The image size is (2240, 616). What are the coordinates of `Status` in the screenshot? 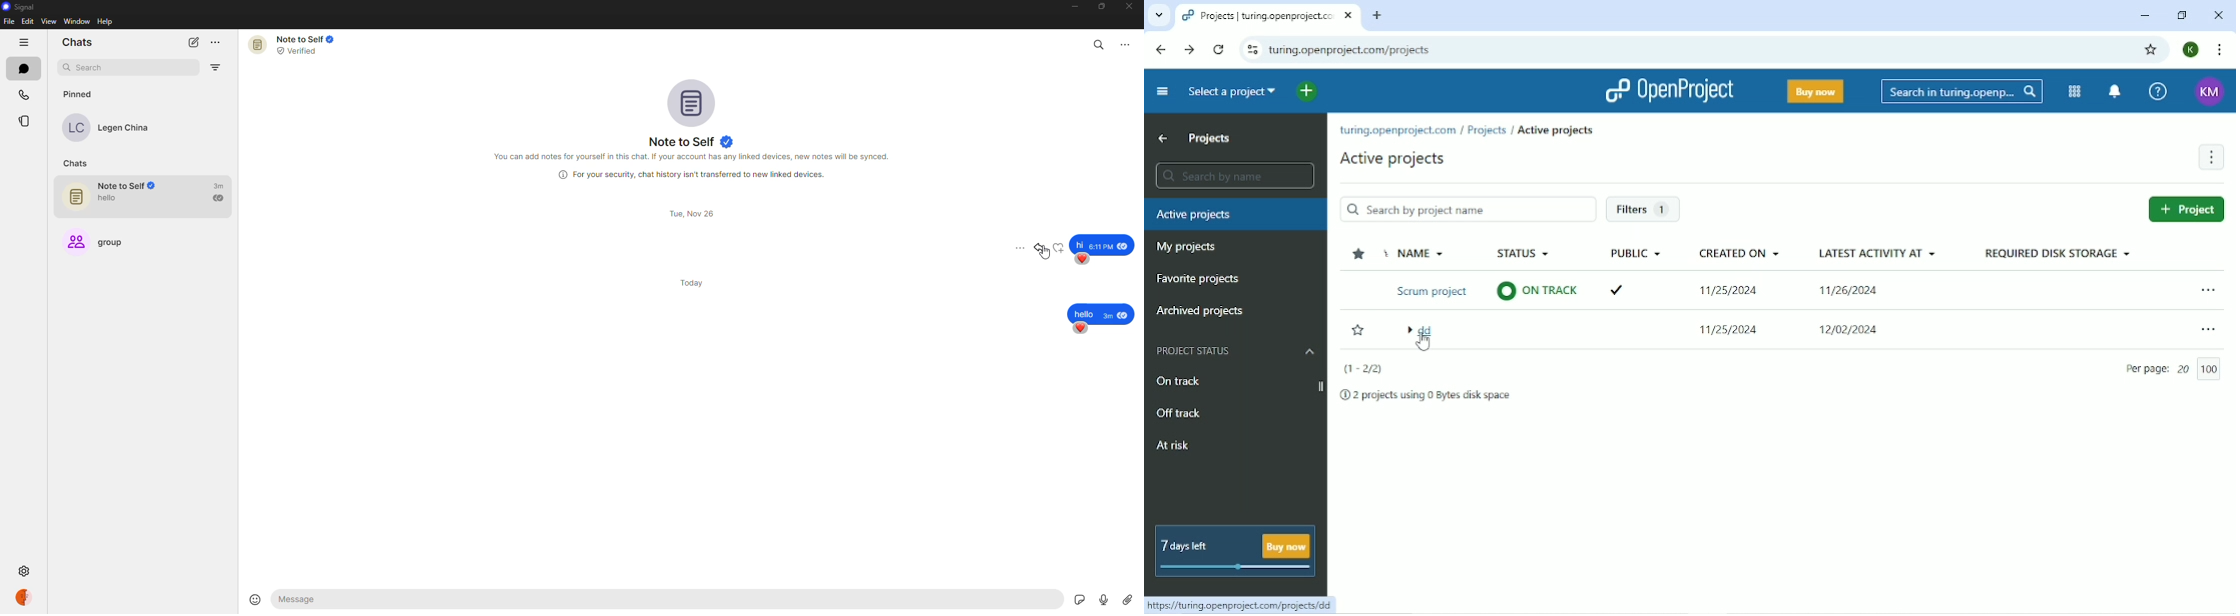 It's located at (1534, 275).